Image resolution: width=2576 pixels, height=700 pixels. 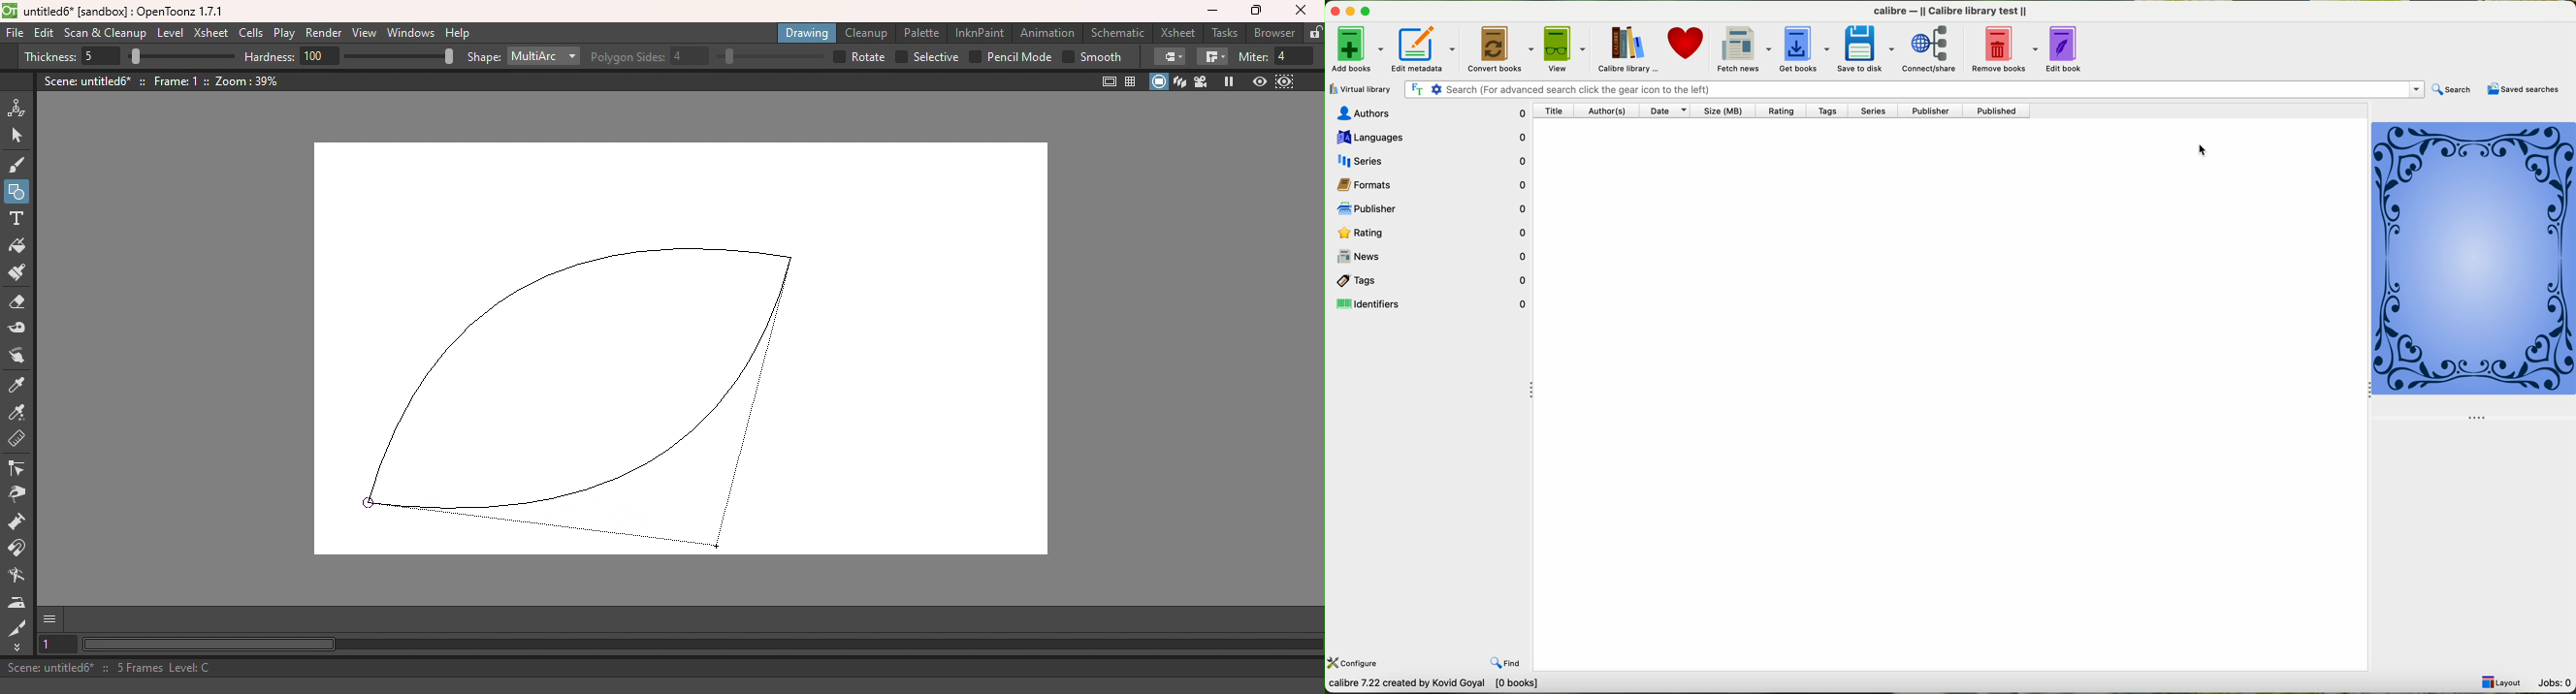 I want to click on Tasks, so click(x=1222, y=32).